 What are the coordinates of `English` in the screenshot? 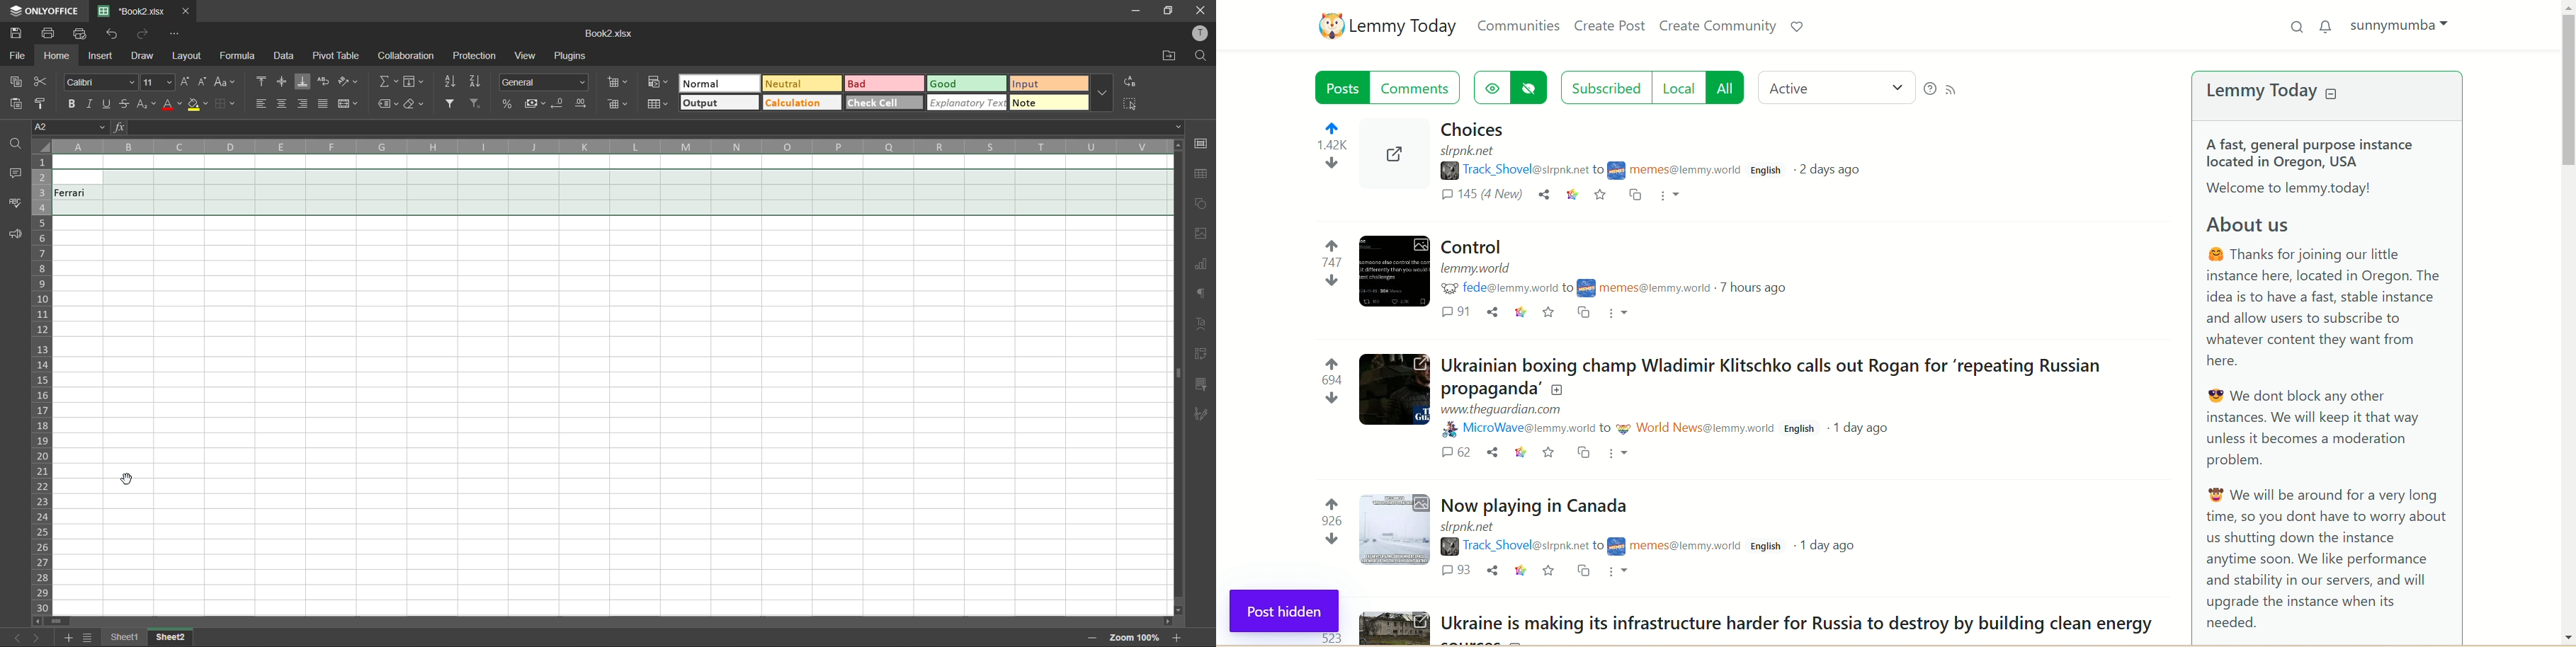 It's located at (1803, 429).